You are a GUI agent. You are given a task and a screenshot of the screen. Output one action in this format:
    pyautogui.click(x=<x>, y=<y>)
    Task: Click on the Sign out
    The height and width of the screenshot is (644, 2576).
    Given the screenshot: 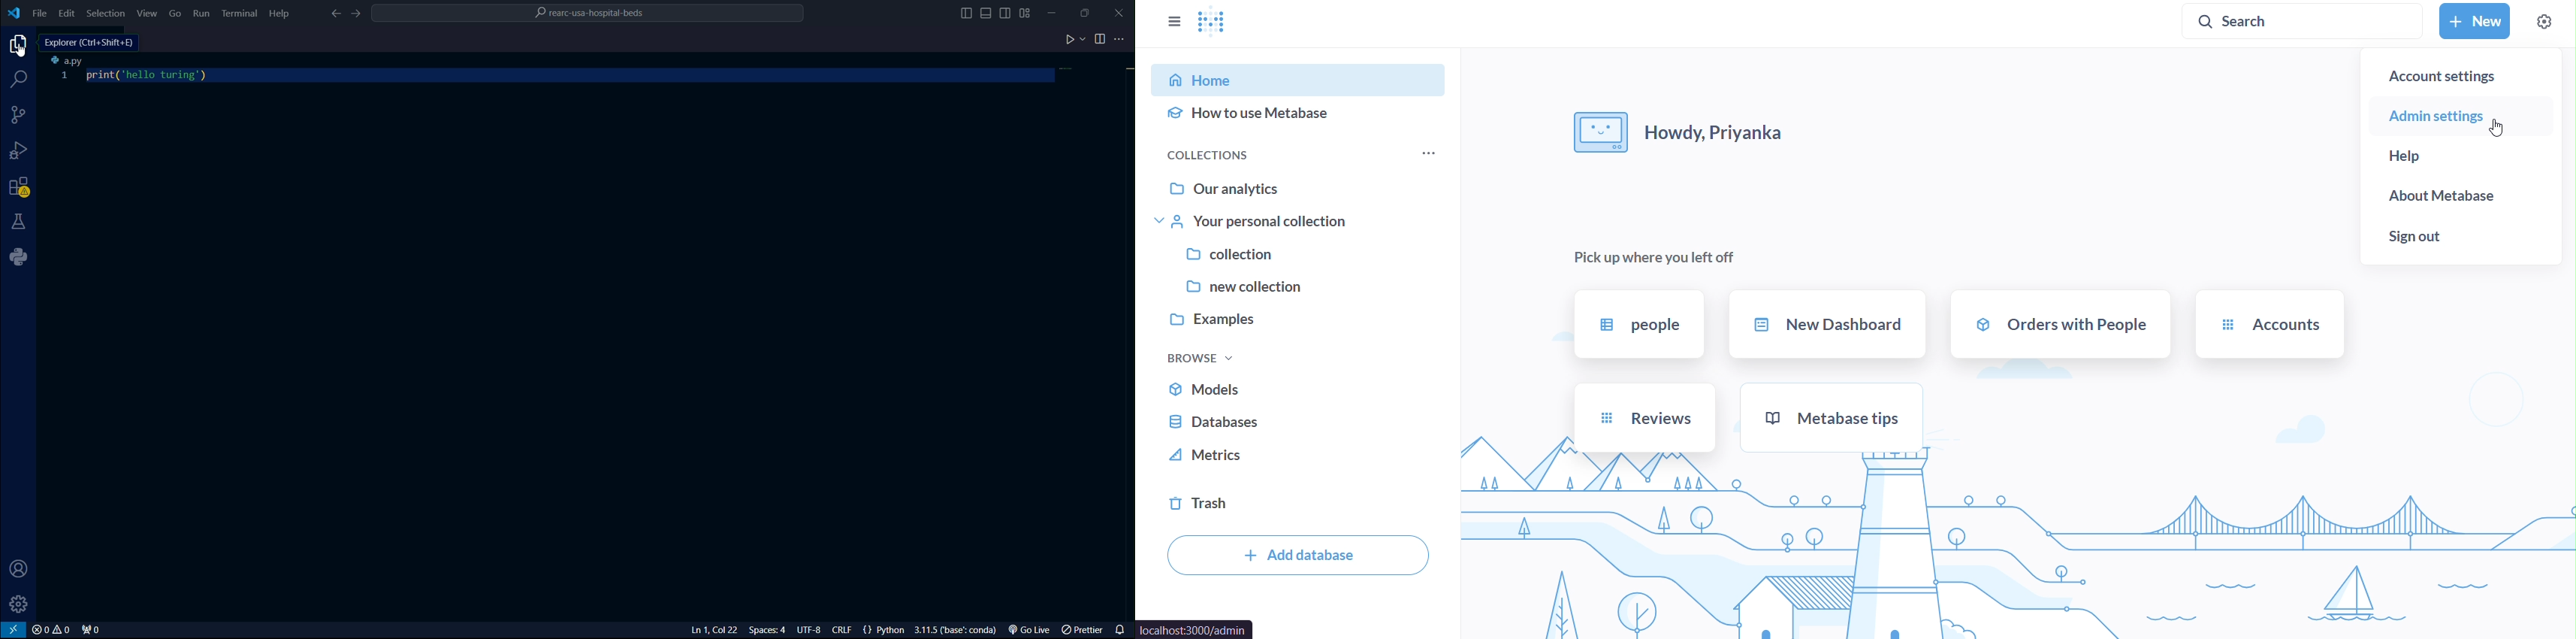 What is the action you would take?
    pyautogui.click(x=2460, y=236)
    